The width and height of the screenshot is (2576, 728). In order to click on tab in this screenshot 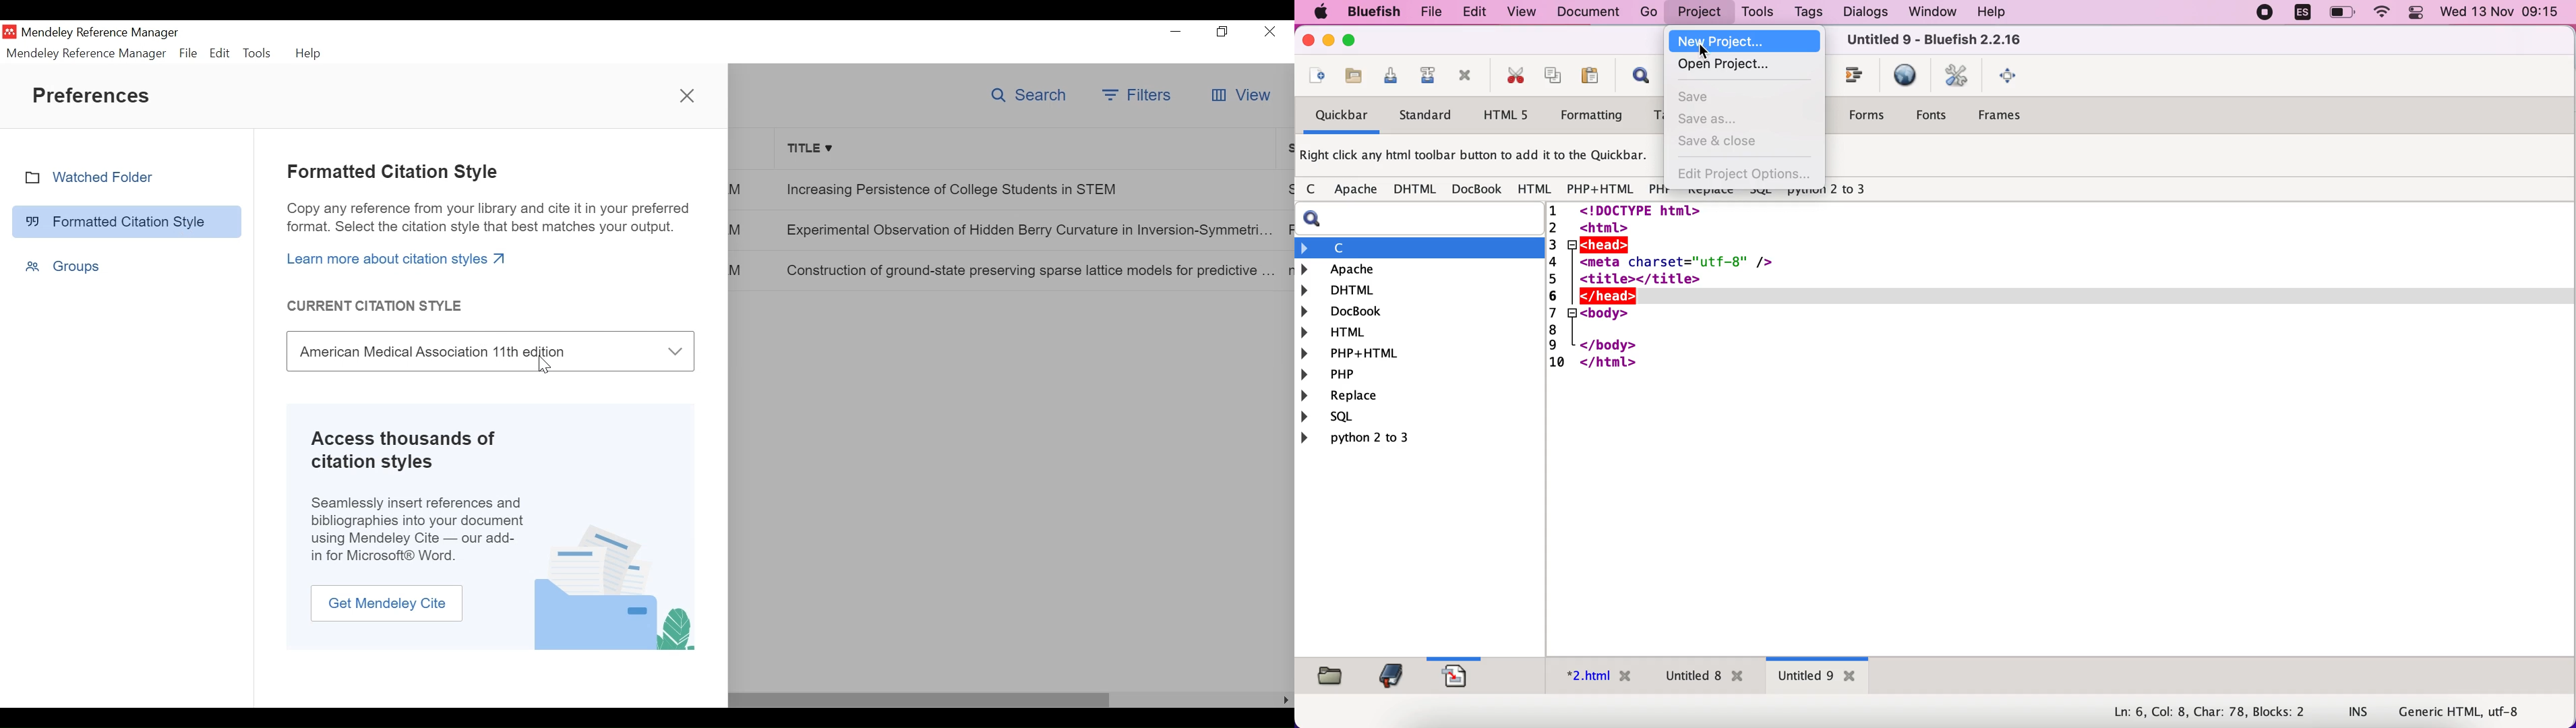, I will do `click(1593, 678)`.